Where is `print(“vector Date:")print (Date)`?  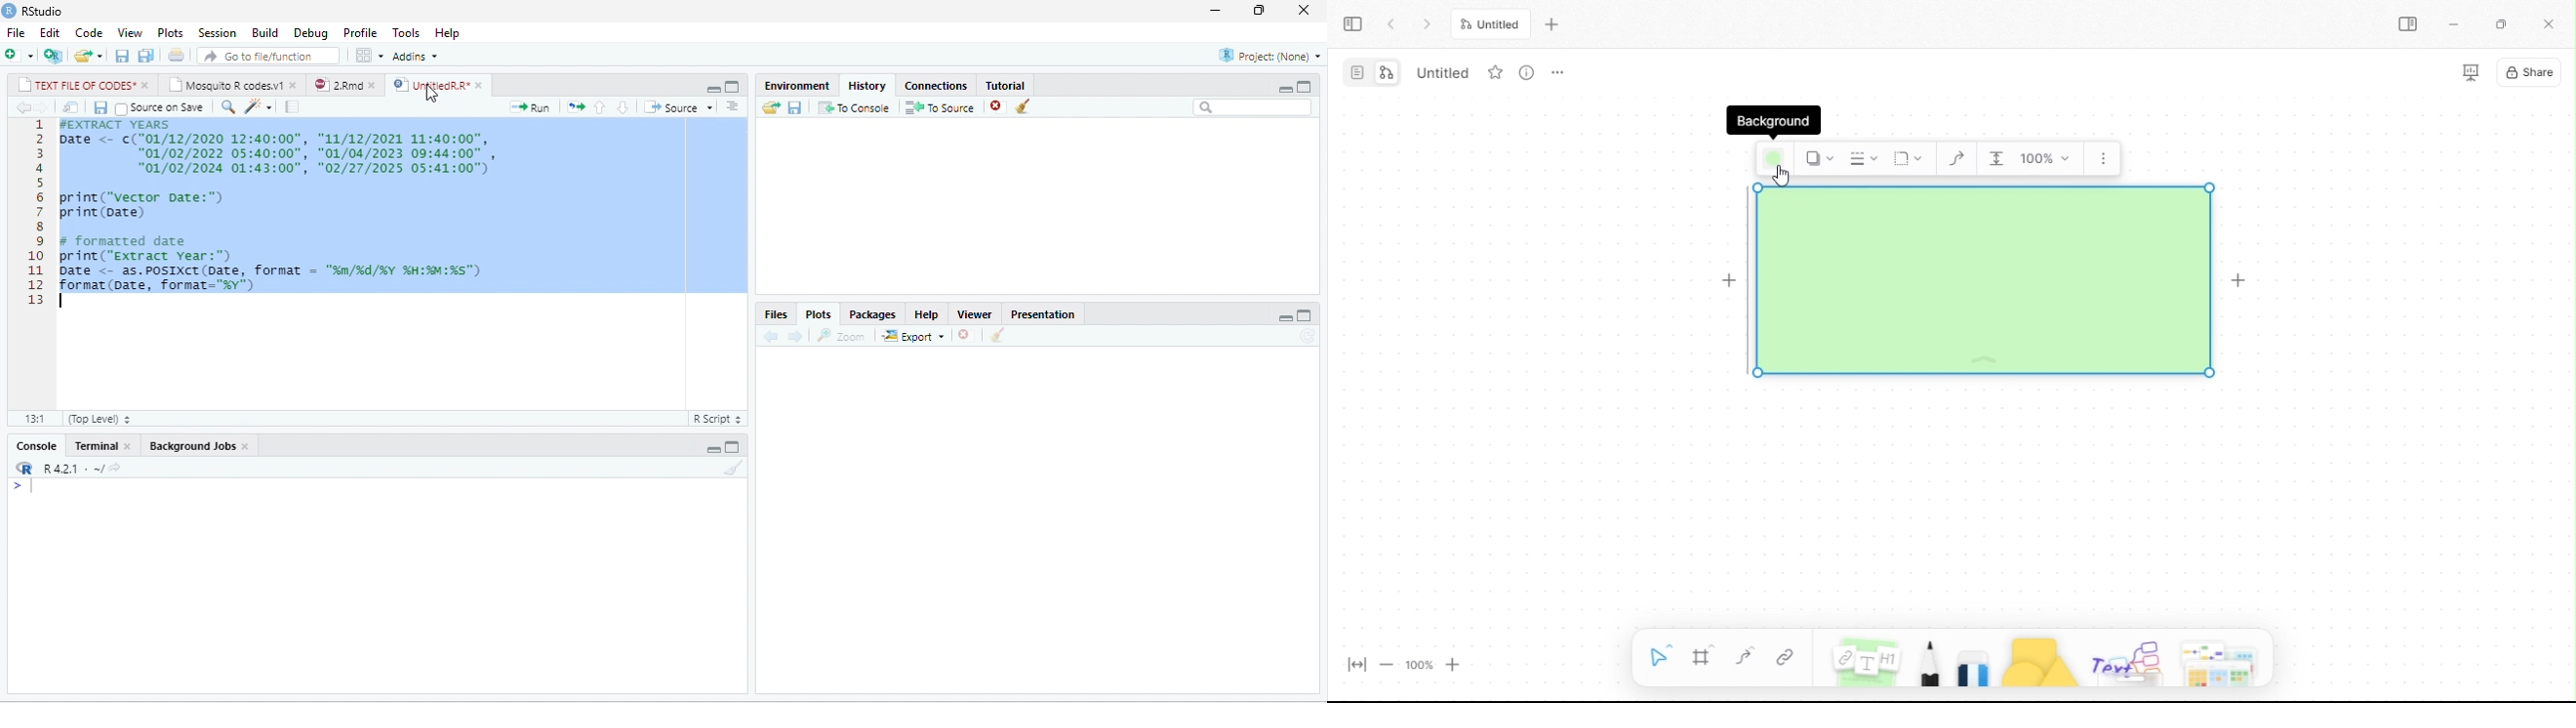 print(“vector Date:")print (Date) is located at coordinates (141, 204).